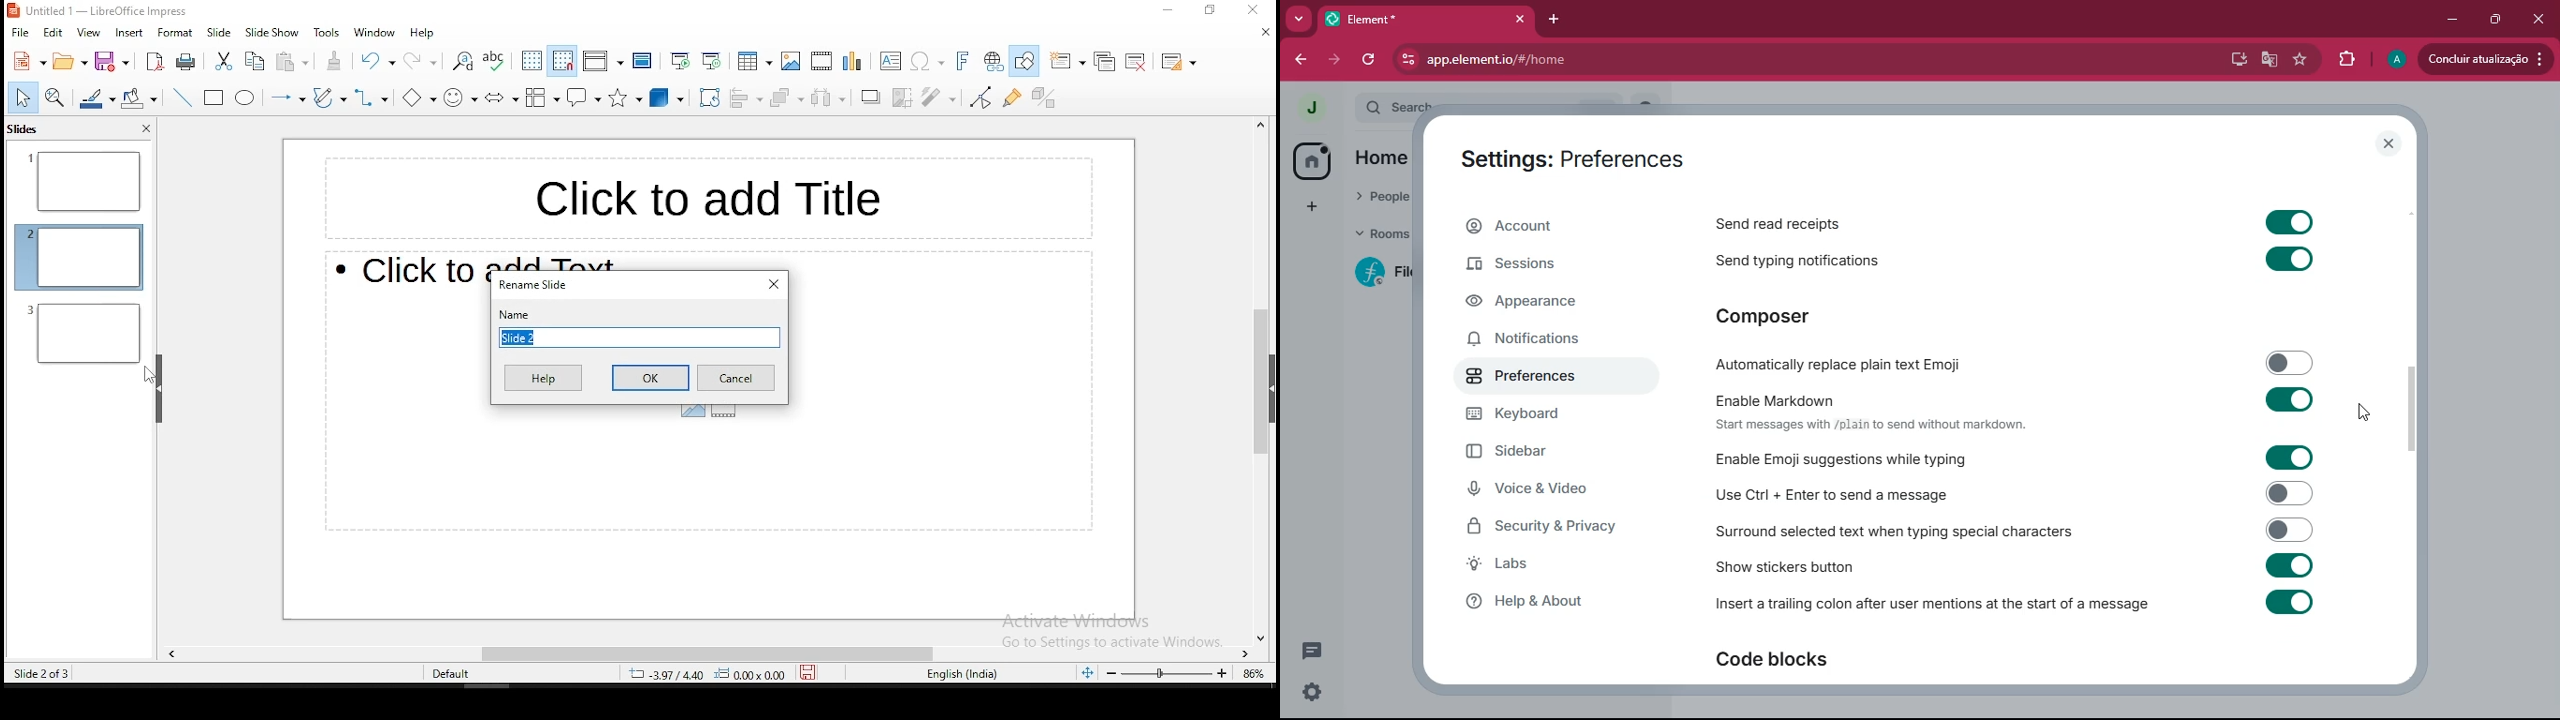 Image resolution: width=2576 pixels, height=728 pixels. I want to click on Settings: Preferences, so click(1569, 159).